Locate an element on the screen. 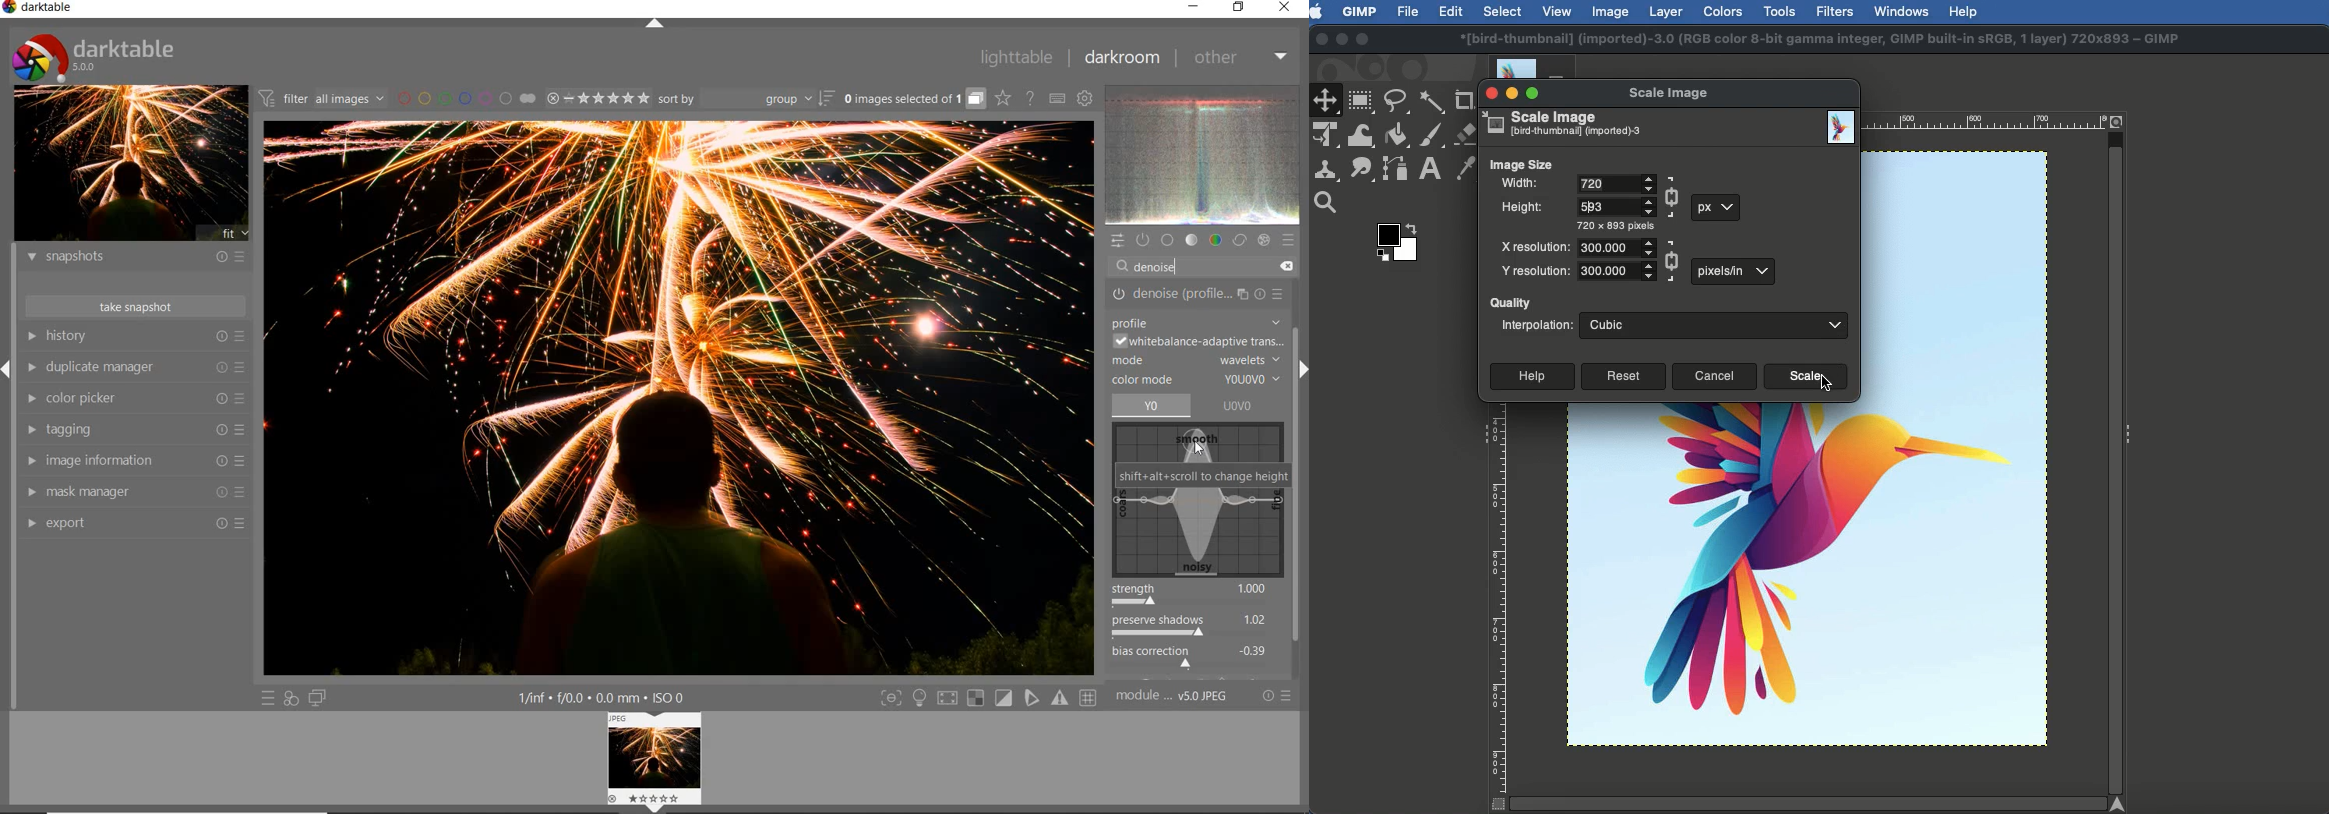  preserve shadows is located at coordinates (1197, 628).